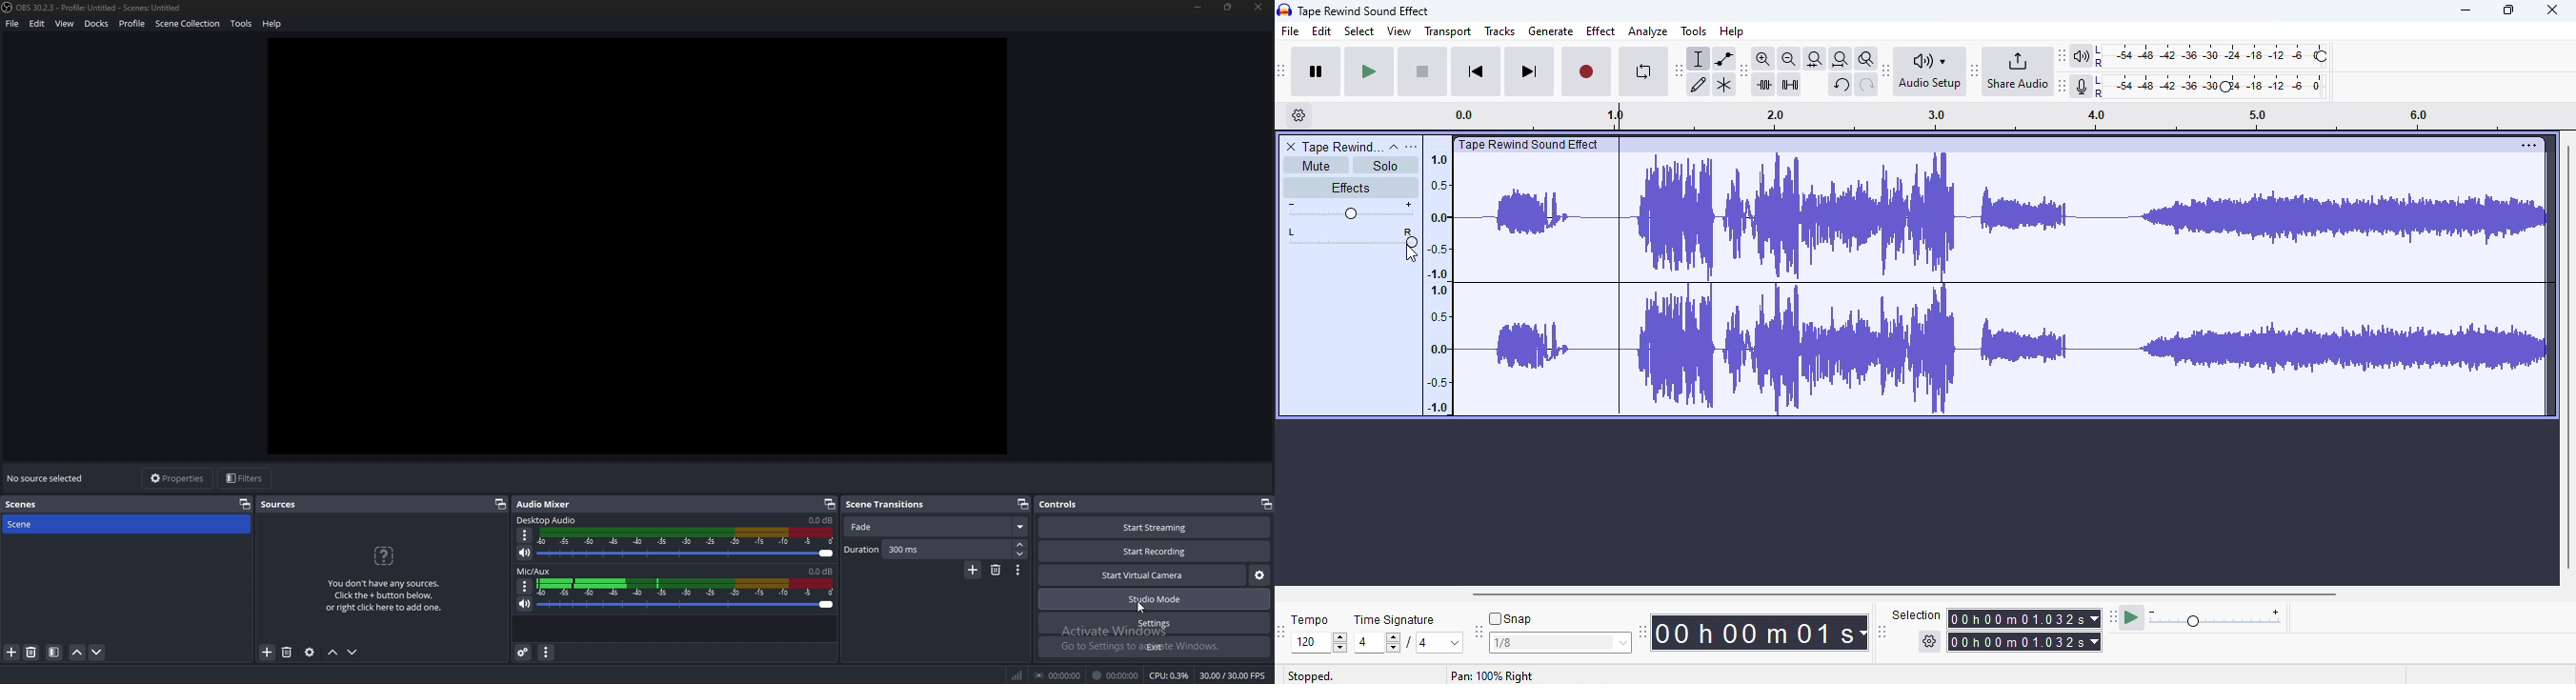 The width and height of the screenshot is (2576, 700). I want to click on audacity share audio toolbar, so click(1975, 70).